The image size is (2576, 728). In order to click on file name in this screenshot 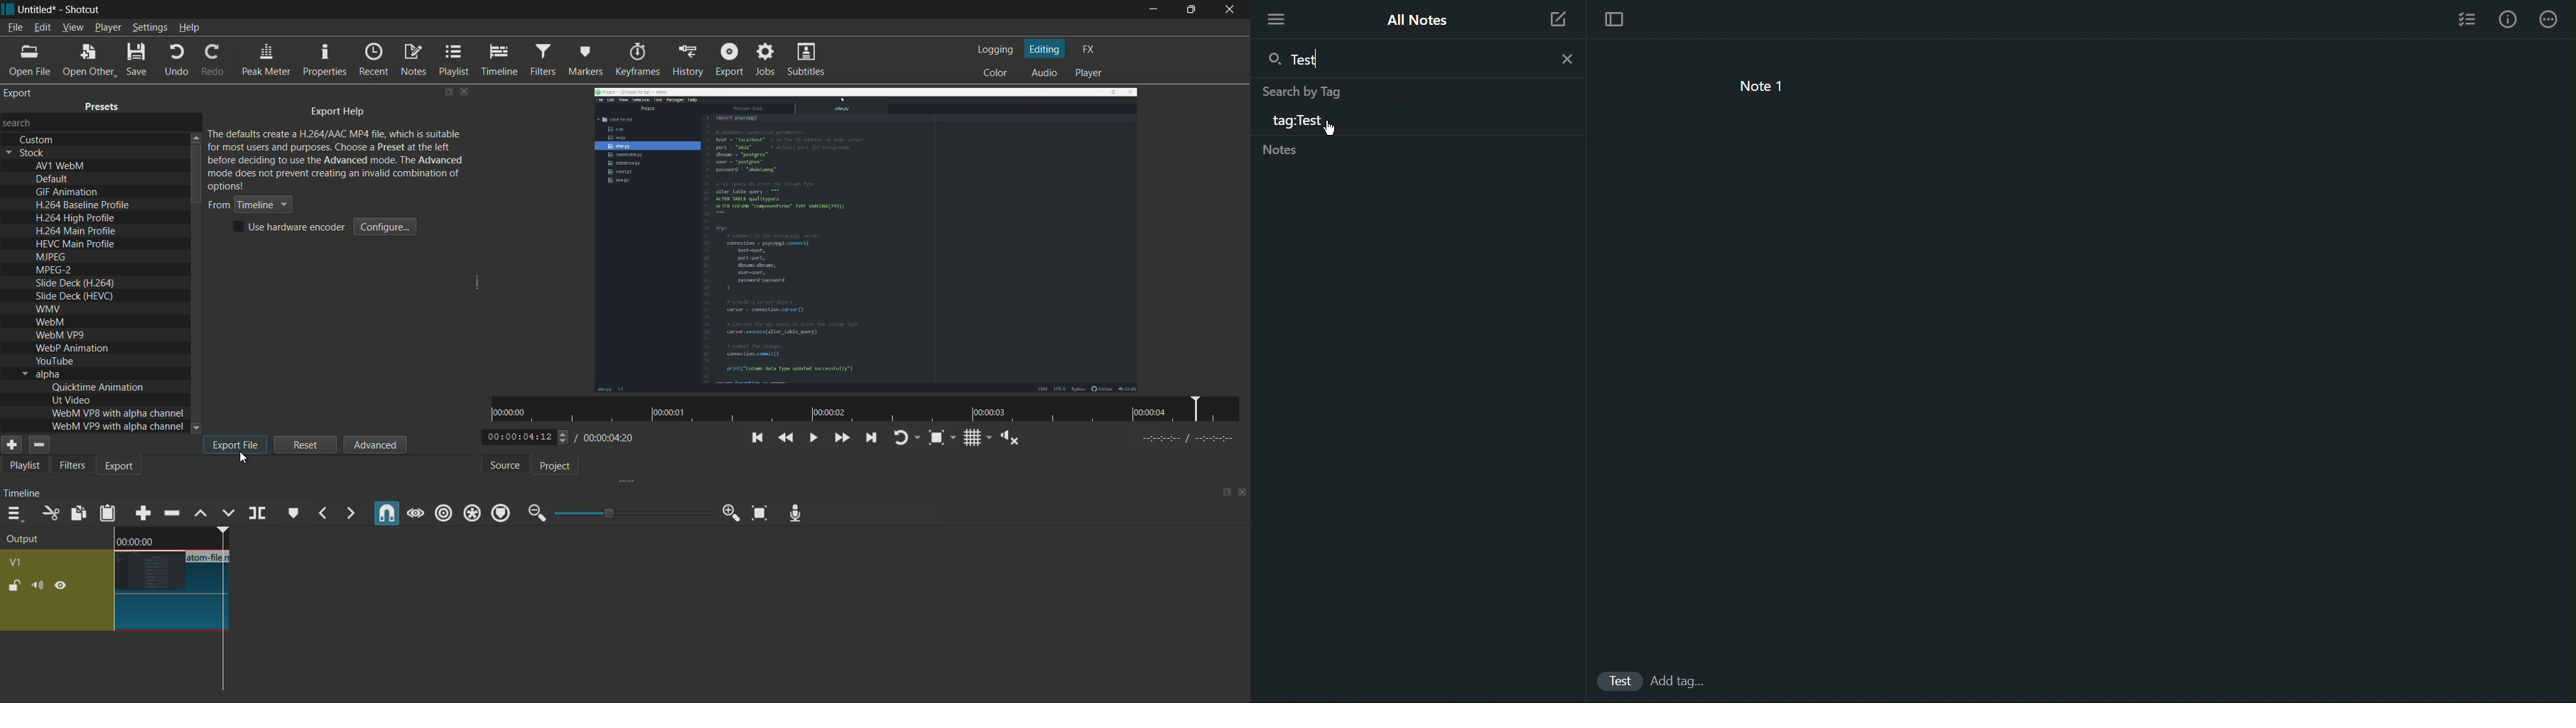, I will do `click(210, 558)`.